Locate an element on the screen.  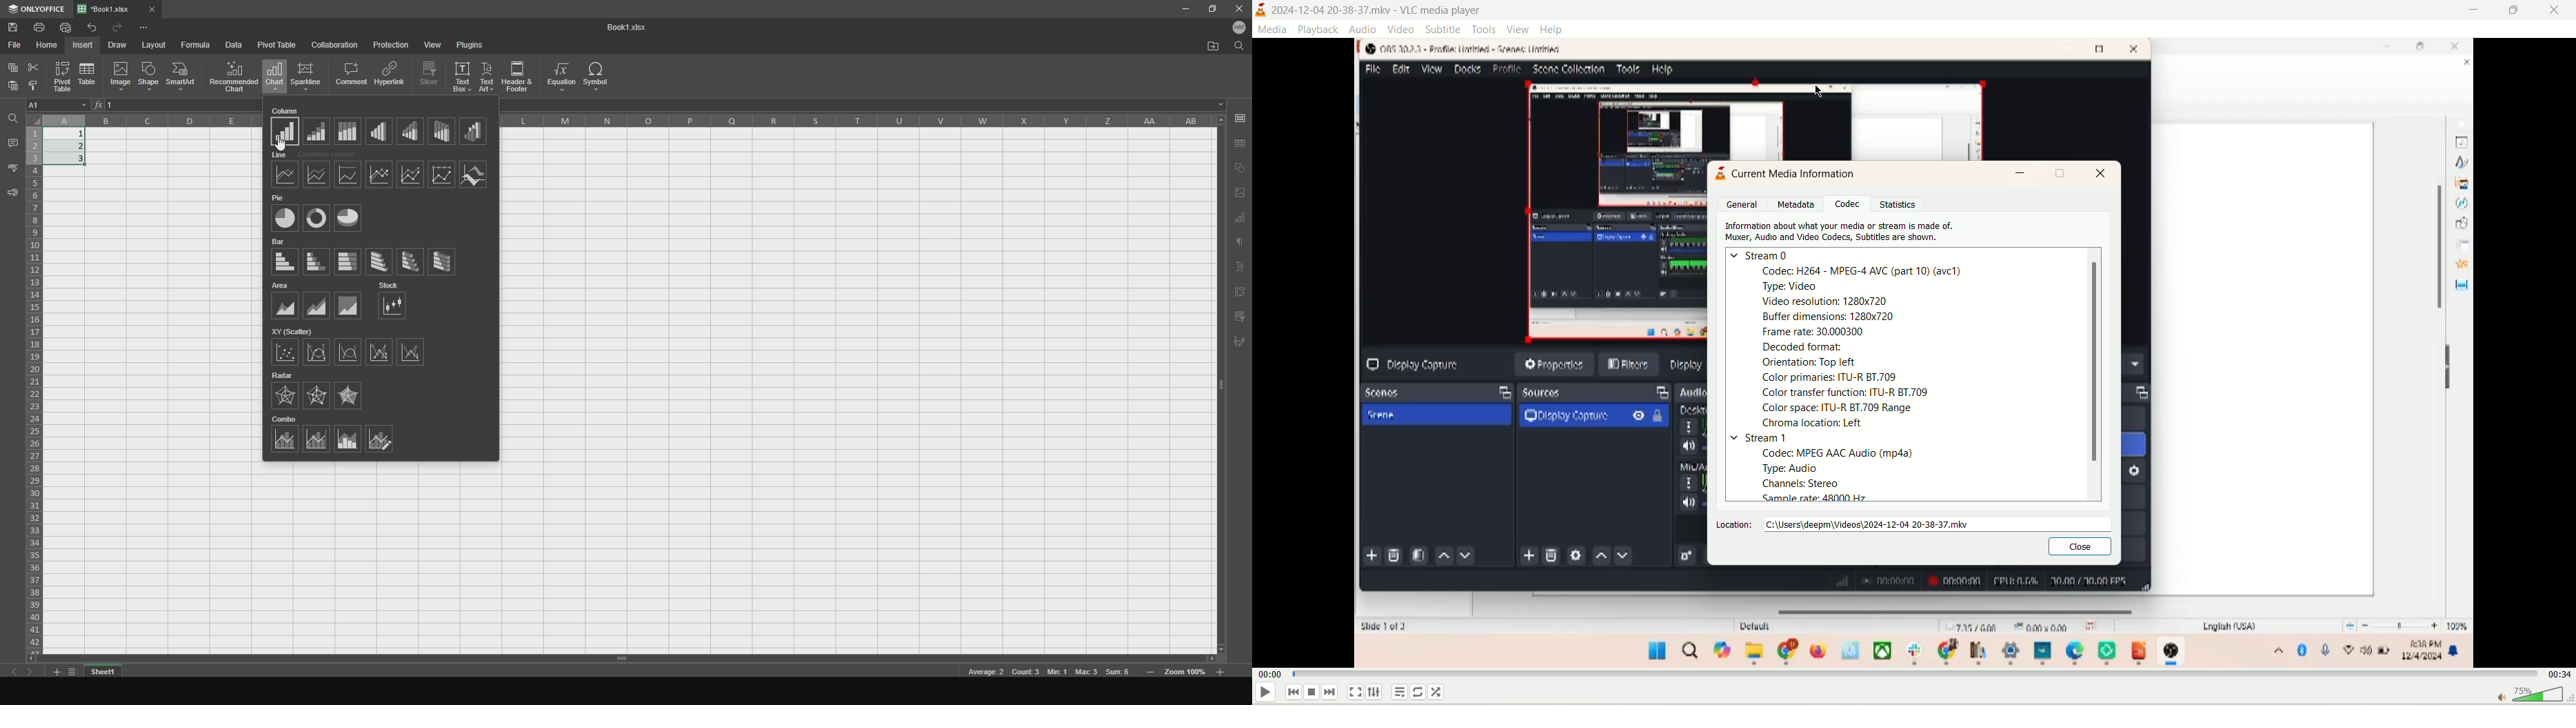
slicer is located at coordinates (429, 76).